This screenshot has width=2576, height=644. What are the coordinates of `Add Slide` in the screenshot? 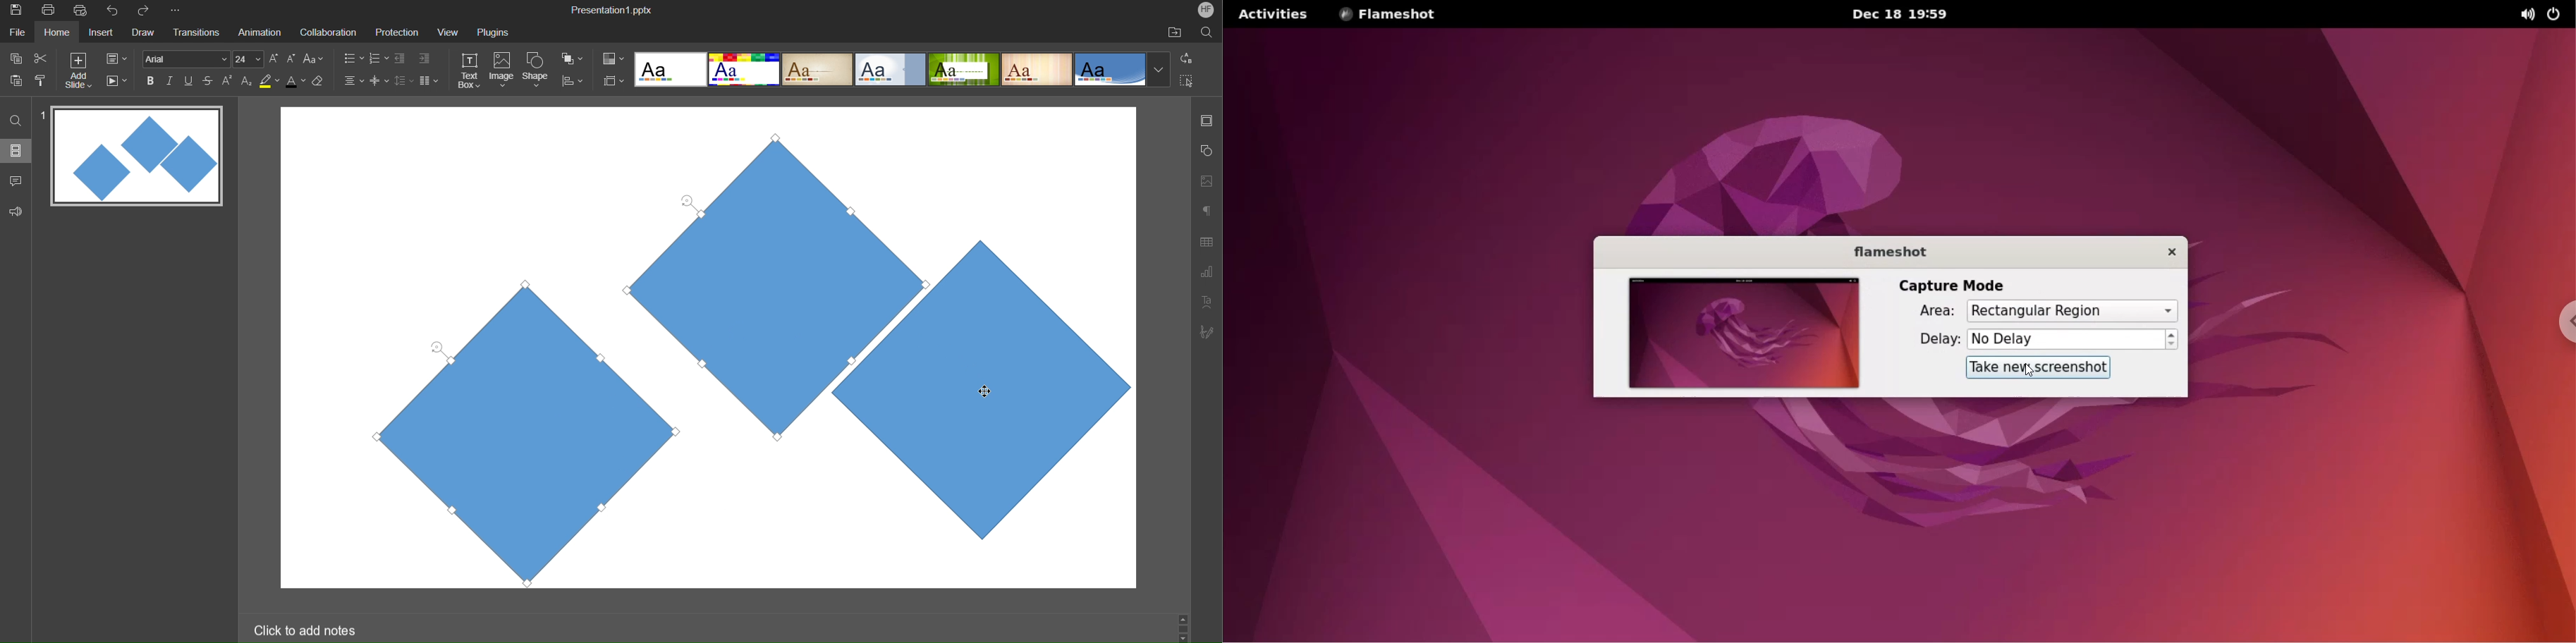 It's located at (78, 71).